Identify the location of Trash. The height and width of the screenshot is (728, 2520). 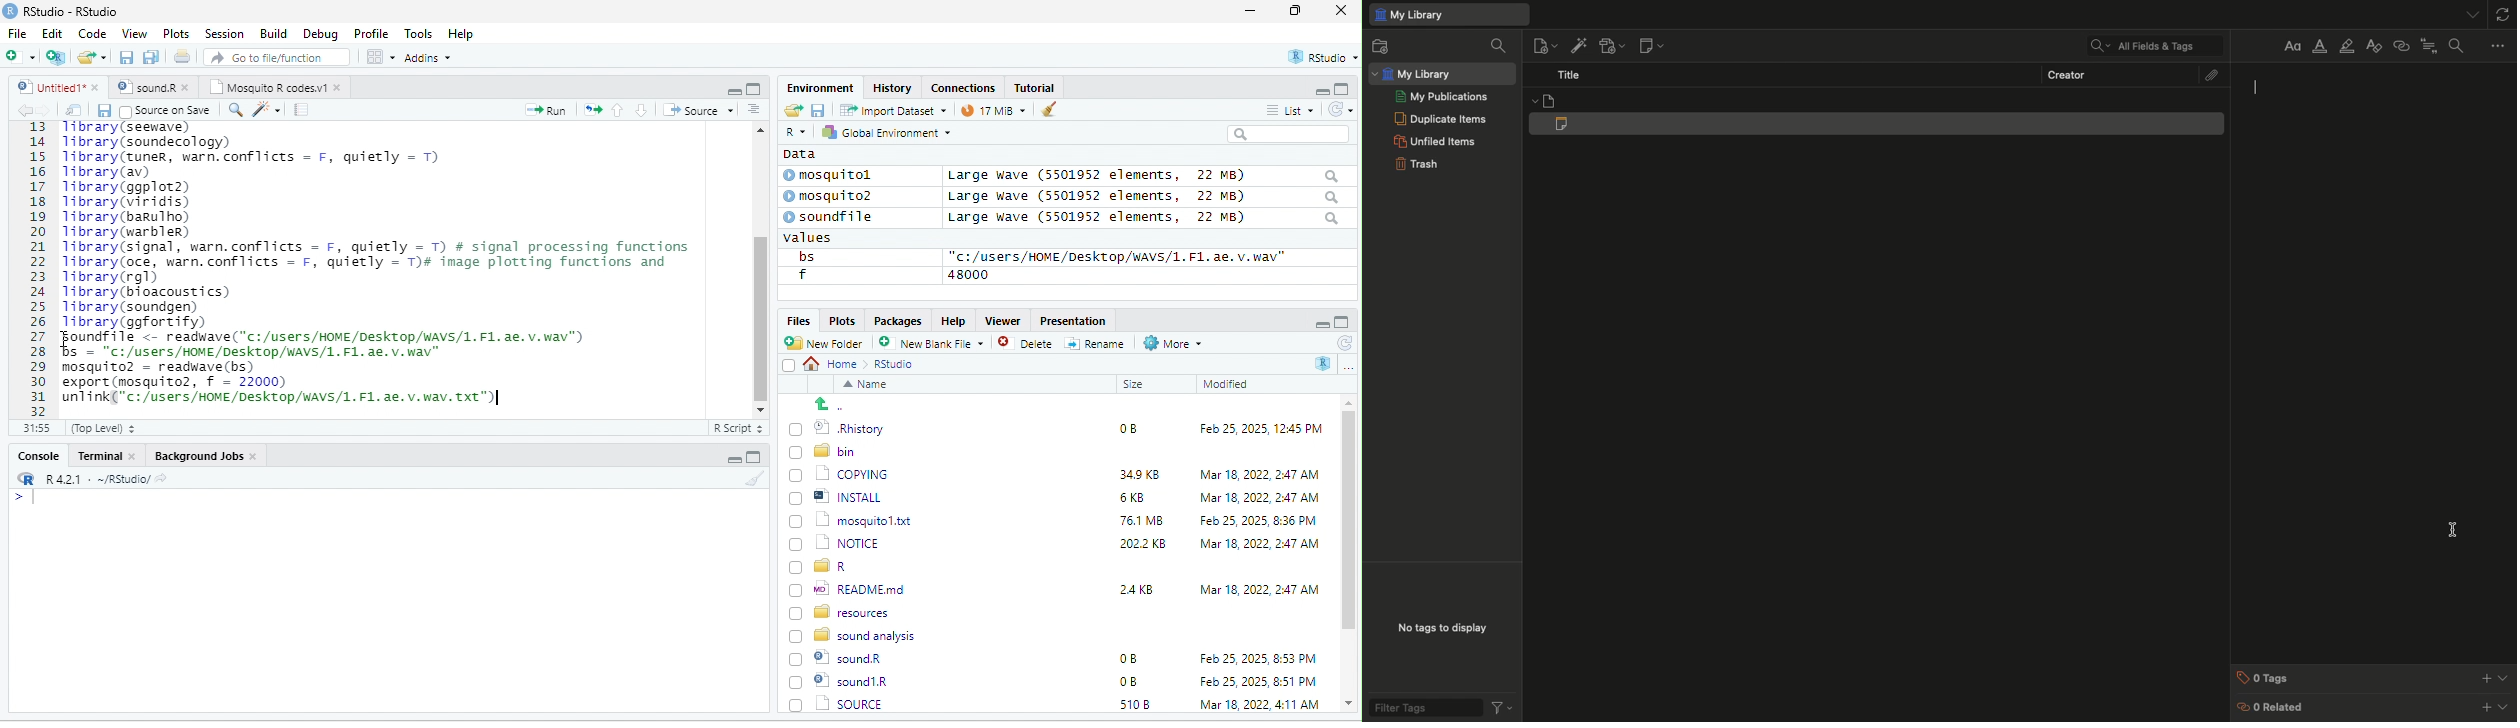
(1416, 164).